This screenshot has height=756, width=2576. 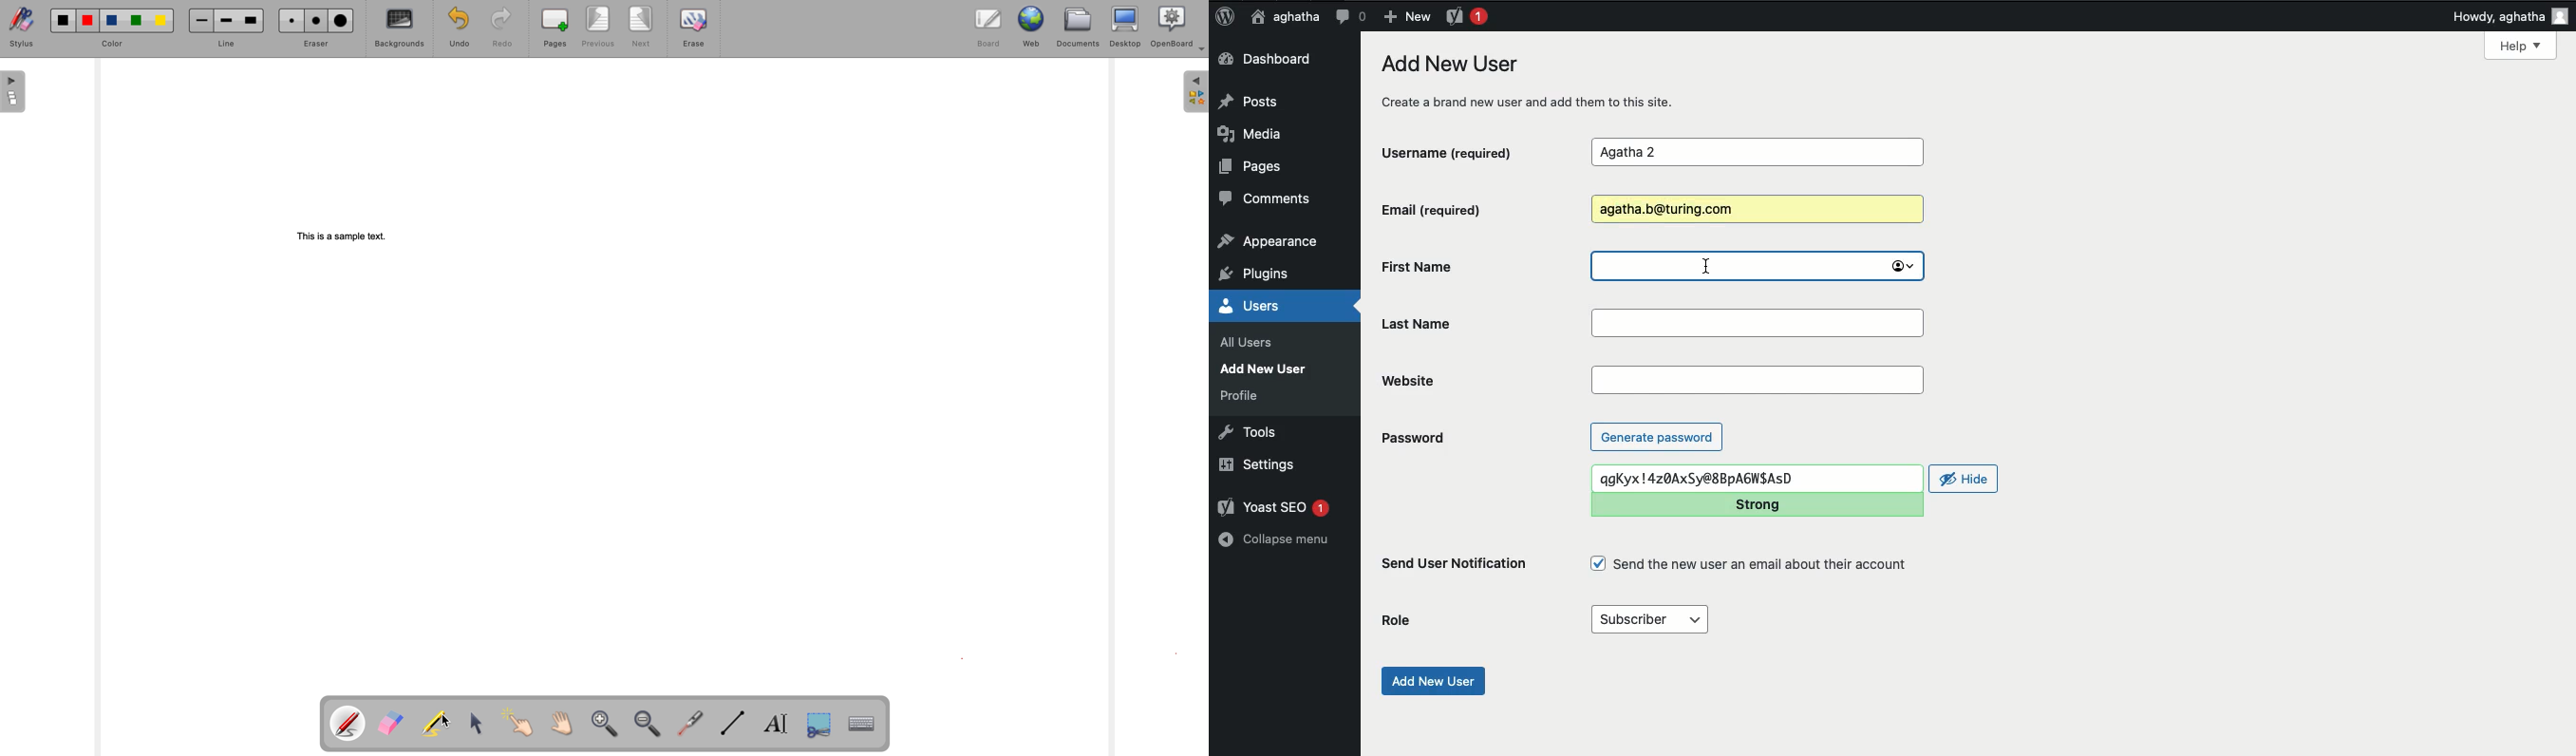 What do you see at coordinates (64, 21) in the screenshot?
I see `Color 1` at bounding box center [64, 21].